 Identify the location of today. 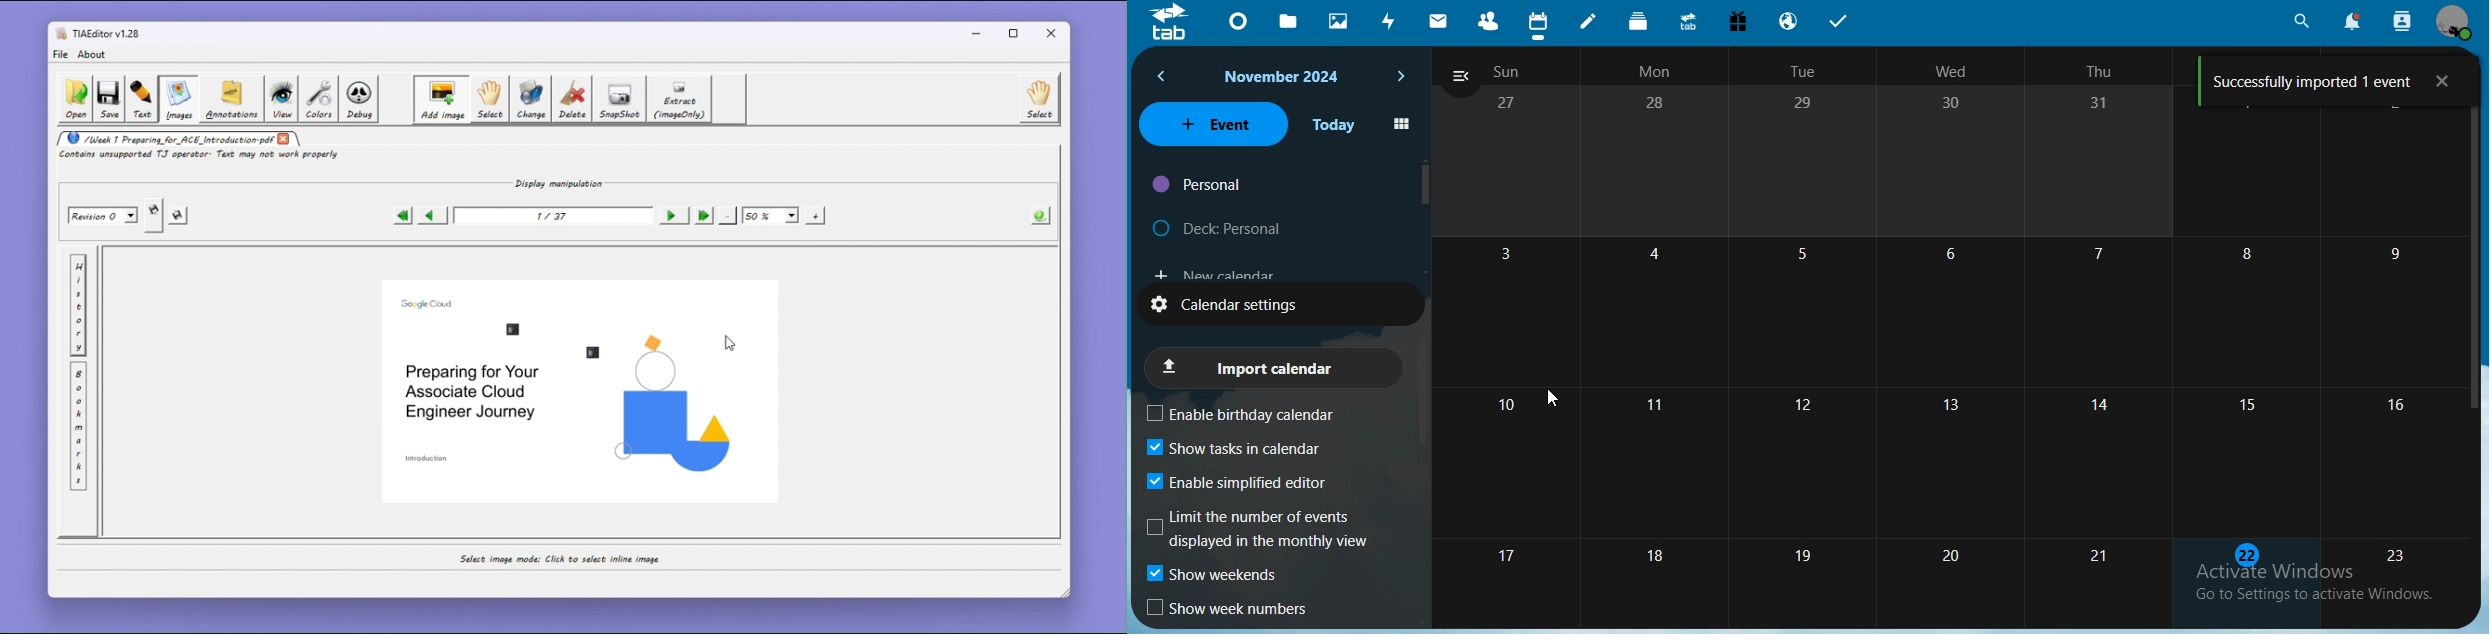
(1334, 125).